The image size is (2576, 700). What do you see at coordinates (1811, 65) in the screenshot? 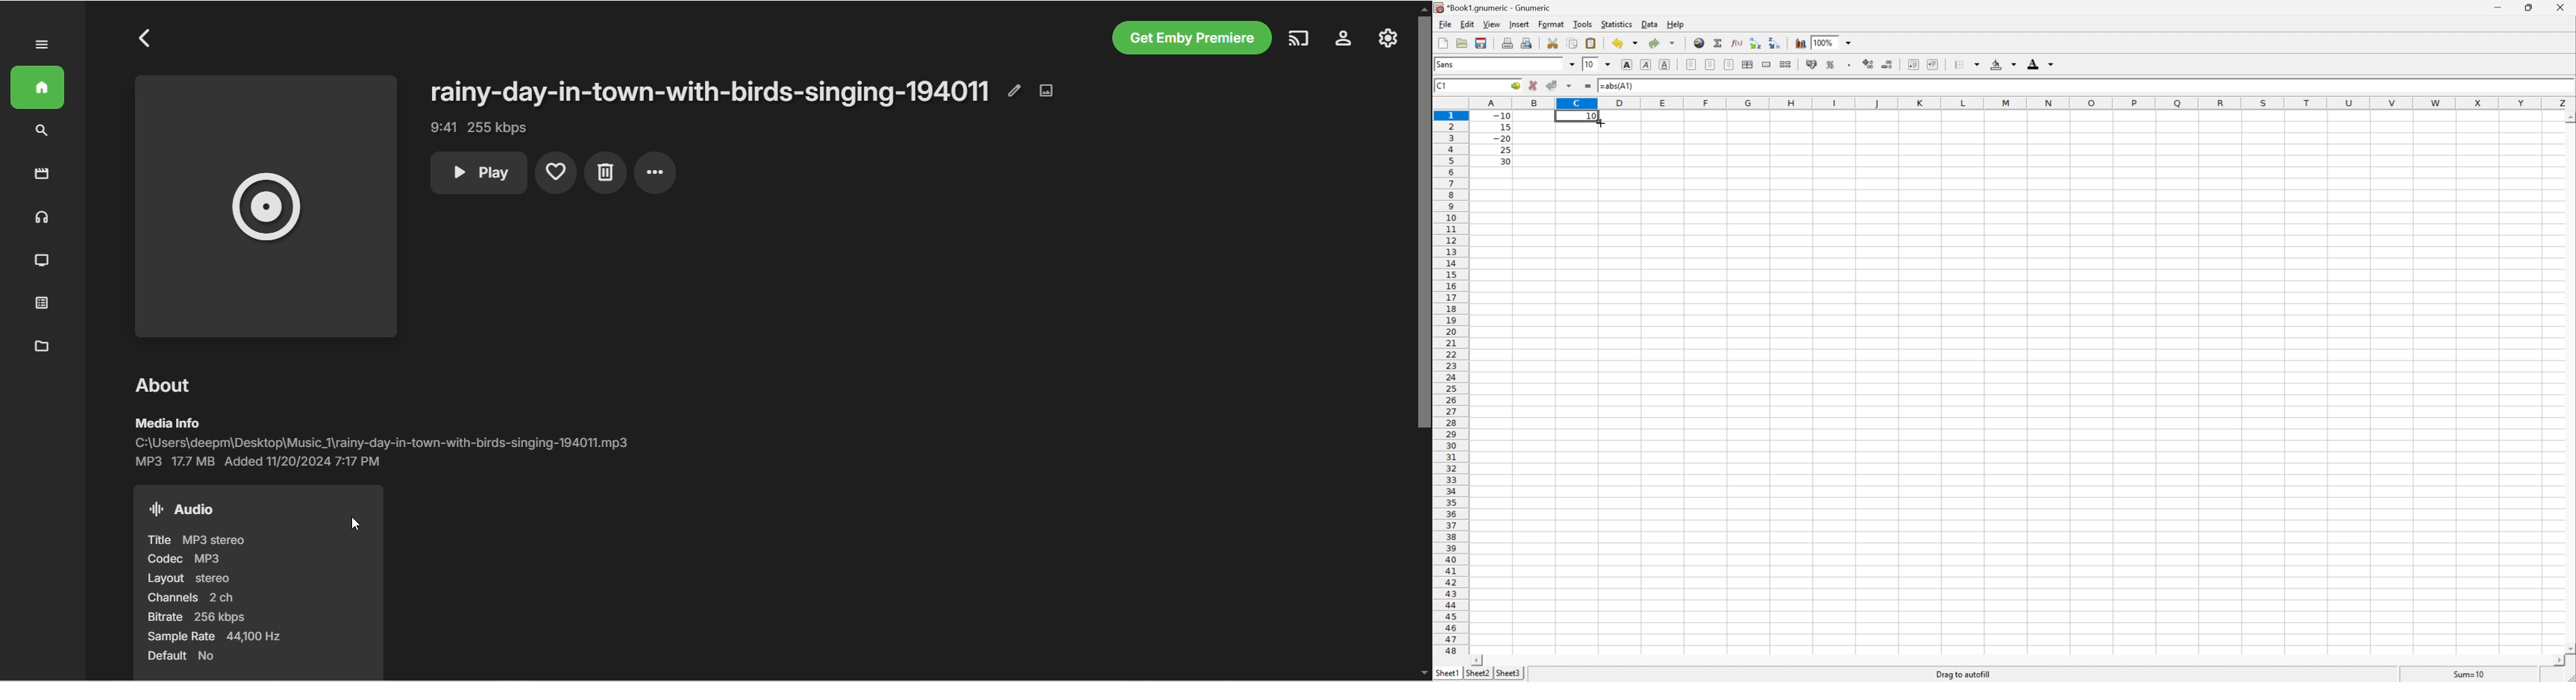
I see `Format the selection as accounting` at bounding box center [1811, 65].